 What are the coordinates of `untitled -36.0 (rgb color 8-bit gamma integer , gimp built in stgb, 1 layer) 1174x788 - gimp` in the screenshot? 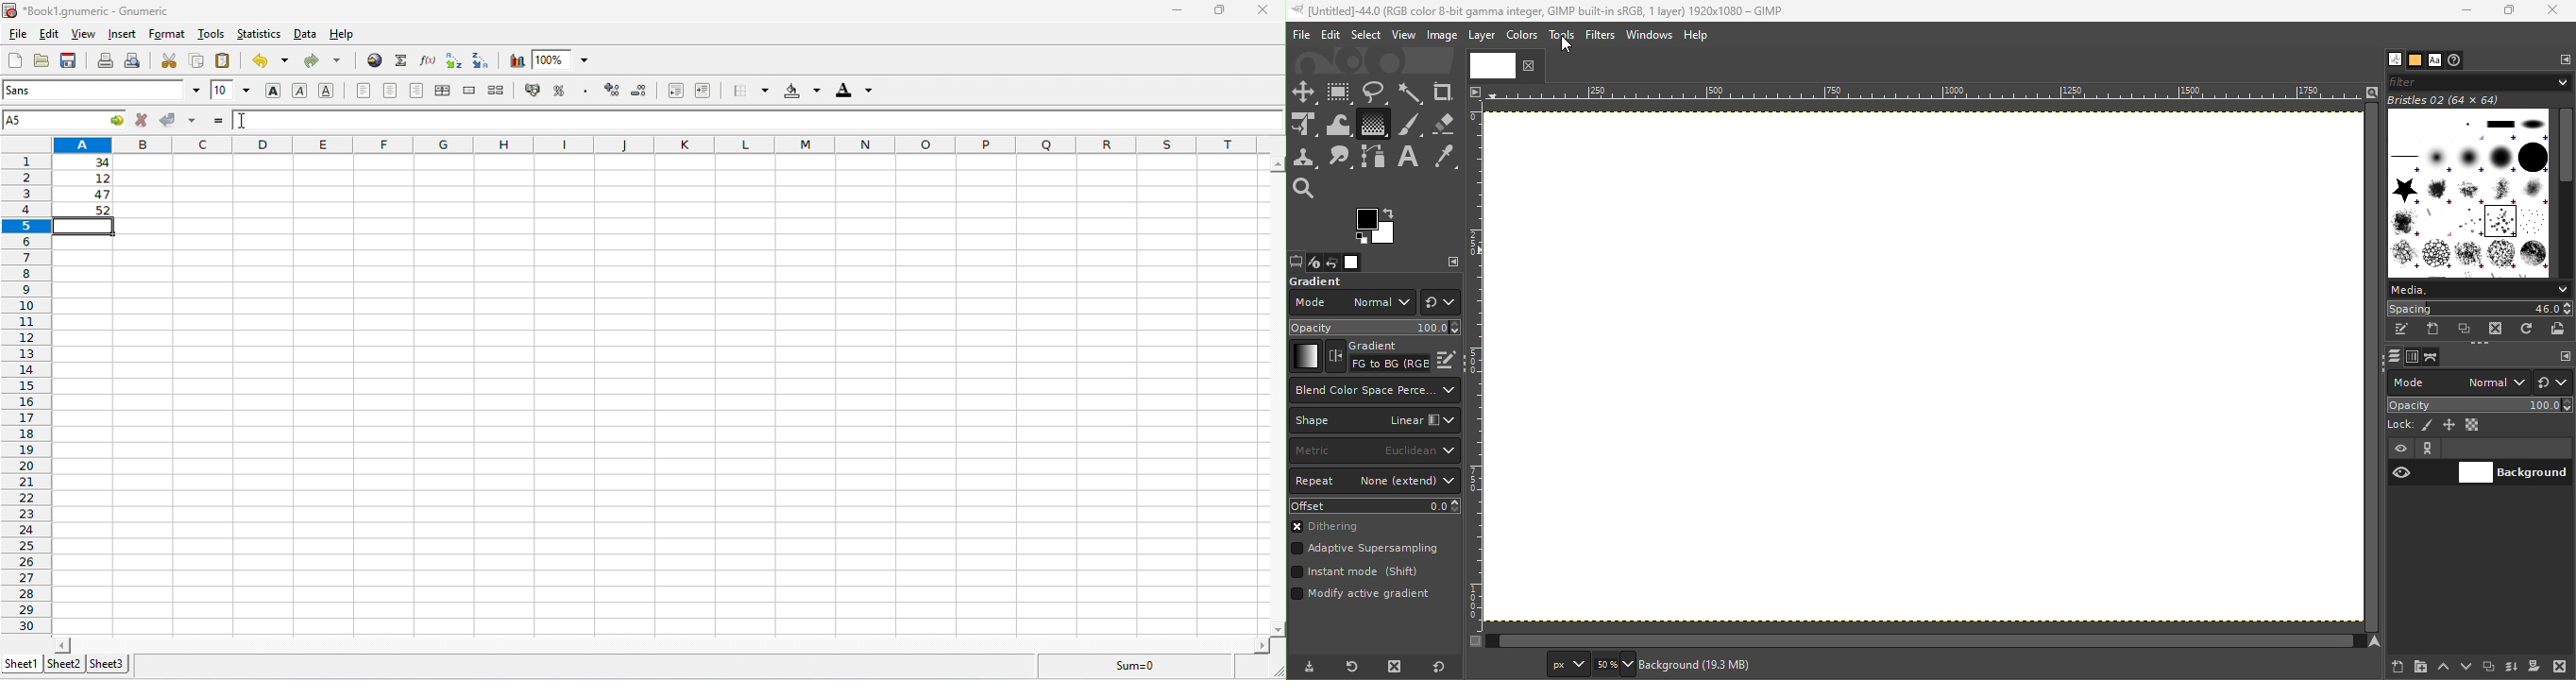 It's located at (1536, 10).